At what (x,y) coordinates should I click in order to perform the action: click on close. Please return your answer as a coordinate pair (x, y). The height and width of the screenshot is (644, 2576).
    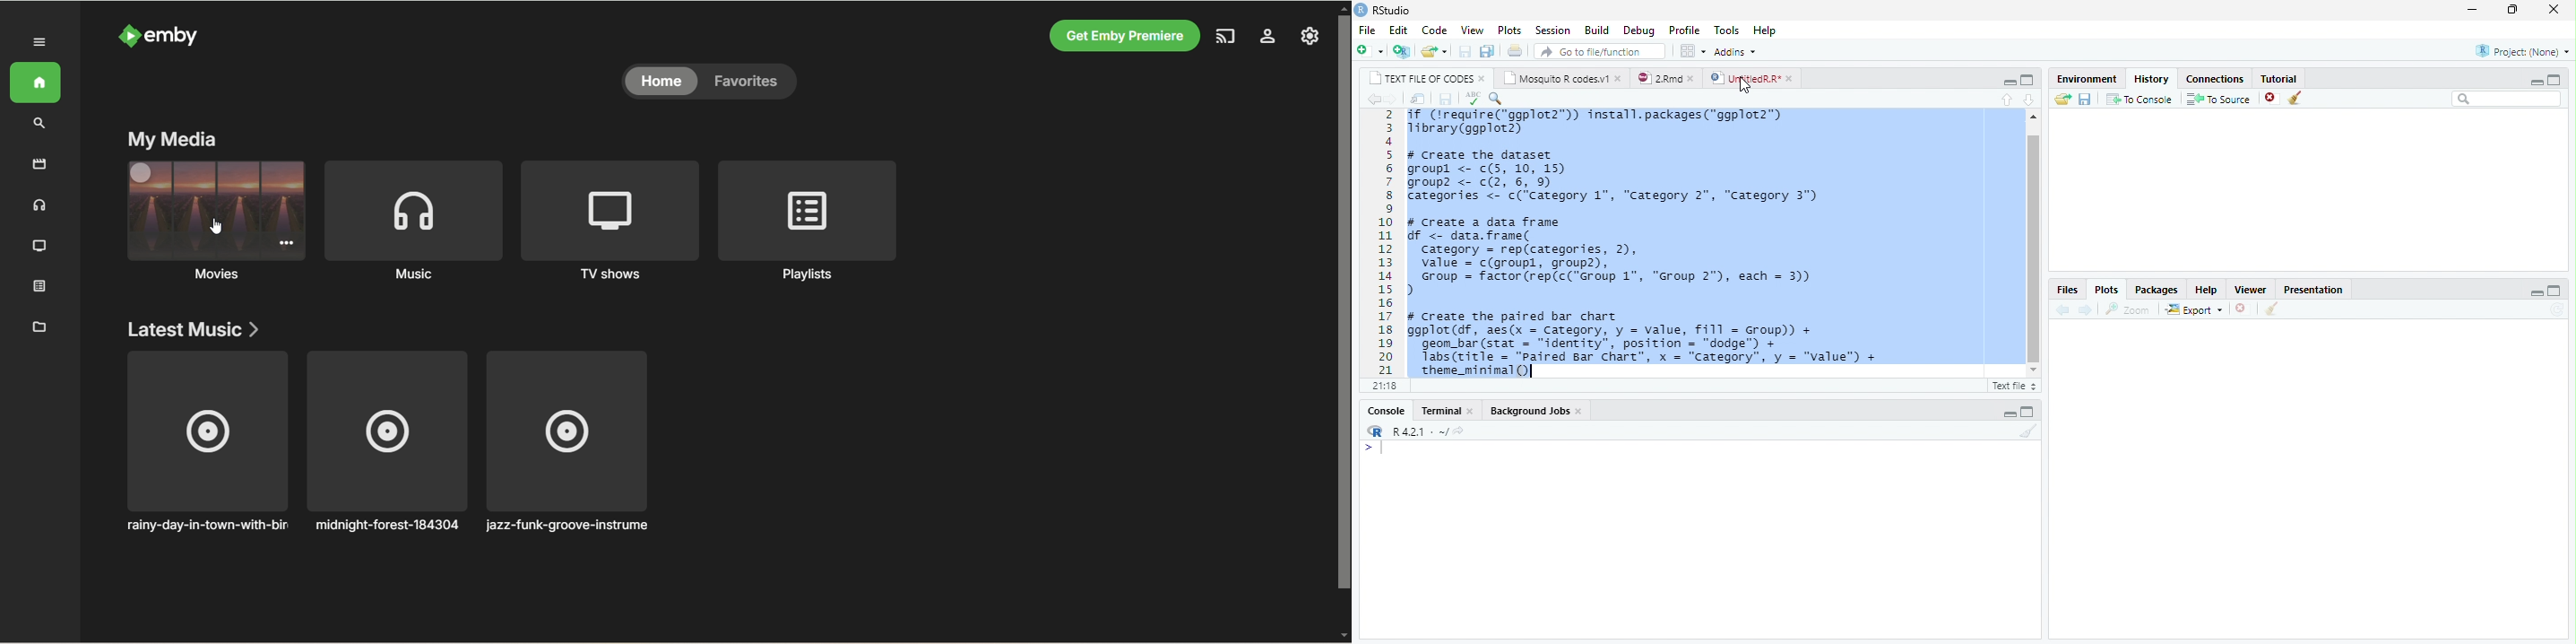
    Looking at the image, I should click on (1619, 79).